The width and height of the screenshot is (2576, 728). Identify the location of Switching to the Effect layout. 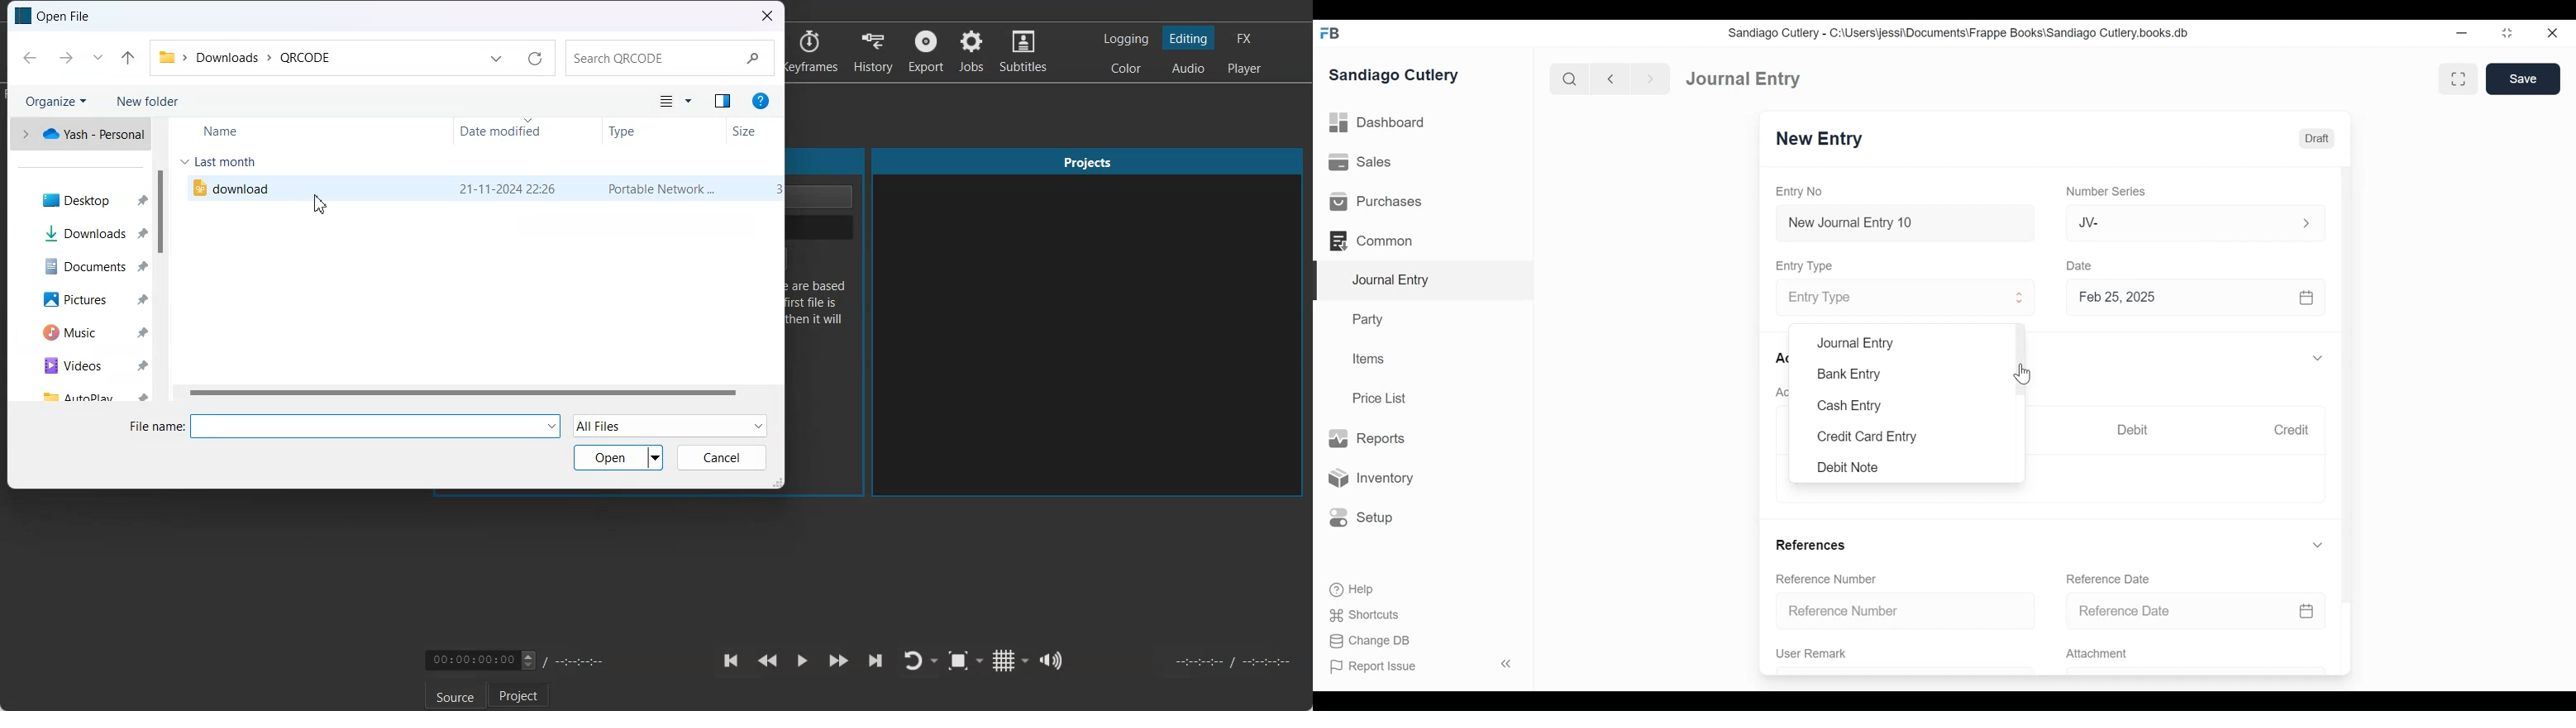
(1245, 38).